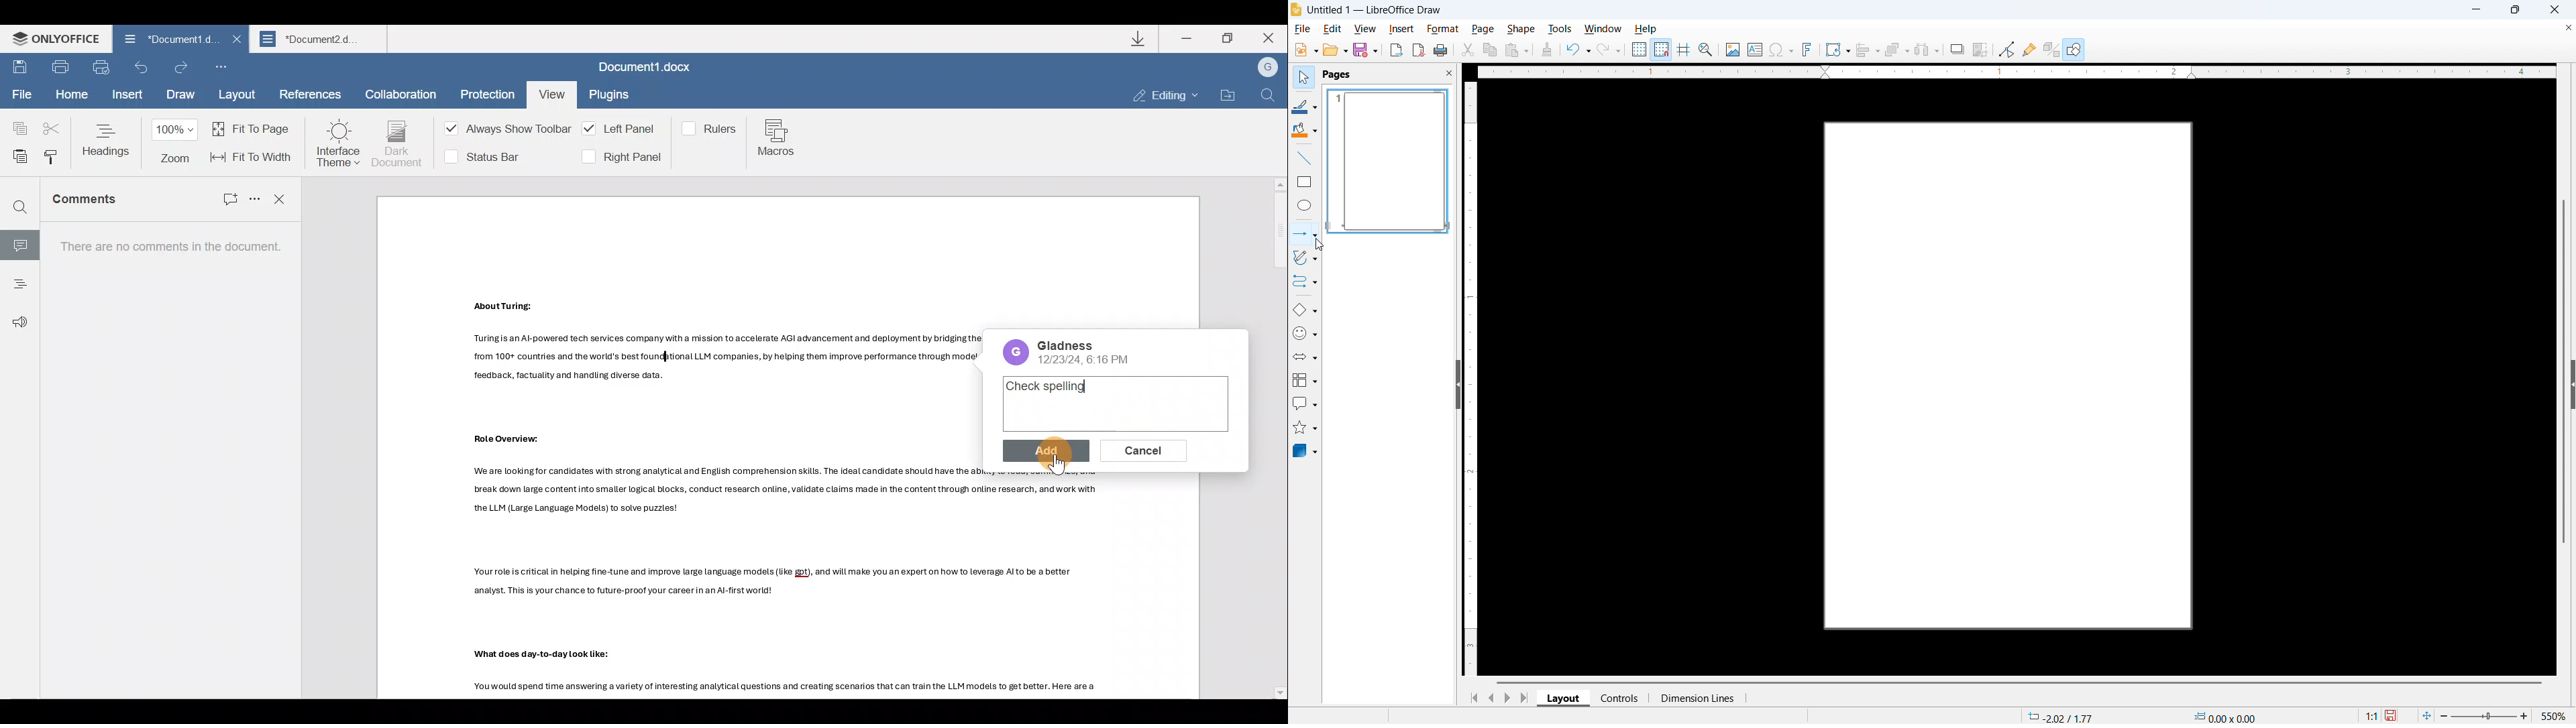  Describe the element at coordinates (165, 461) in the screenshot. I see `There are no comments in the document` at that location.